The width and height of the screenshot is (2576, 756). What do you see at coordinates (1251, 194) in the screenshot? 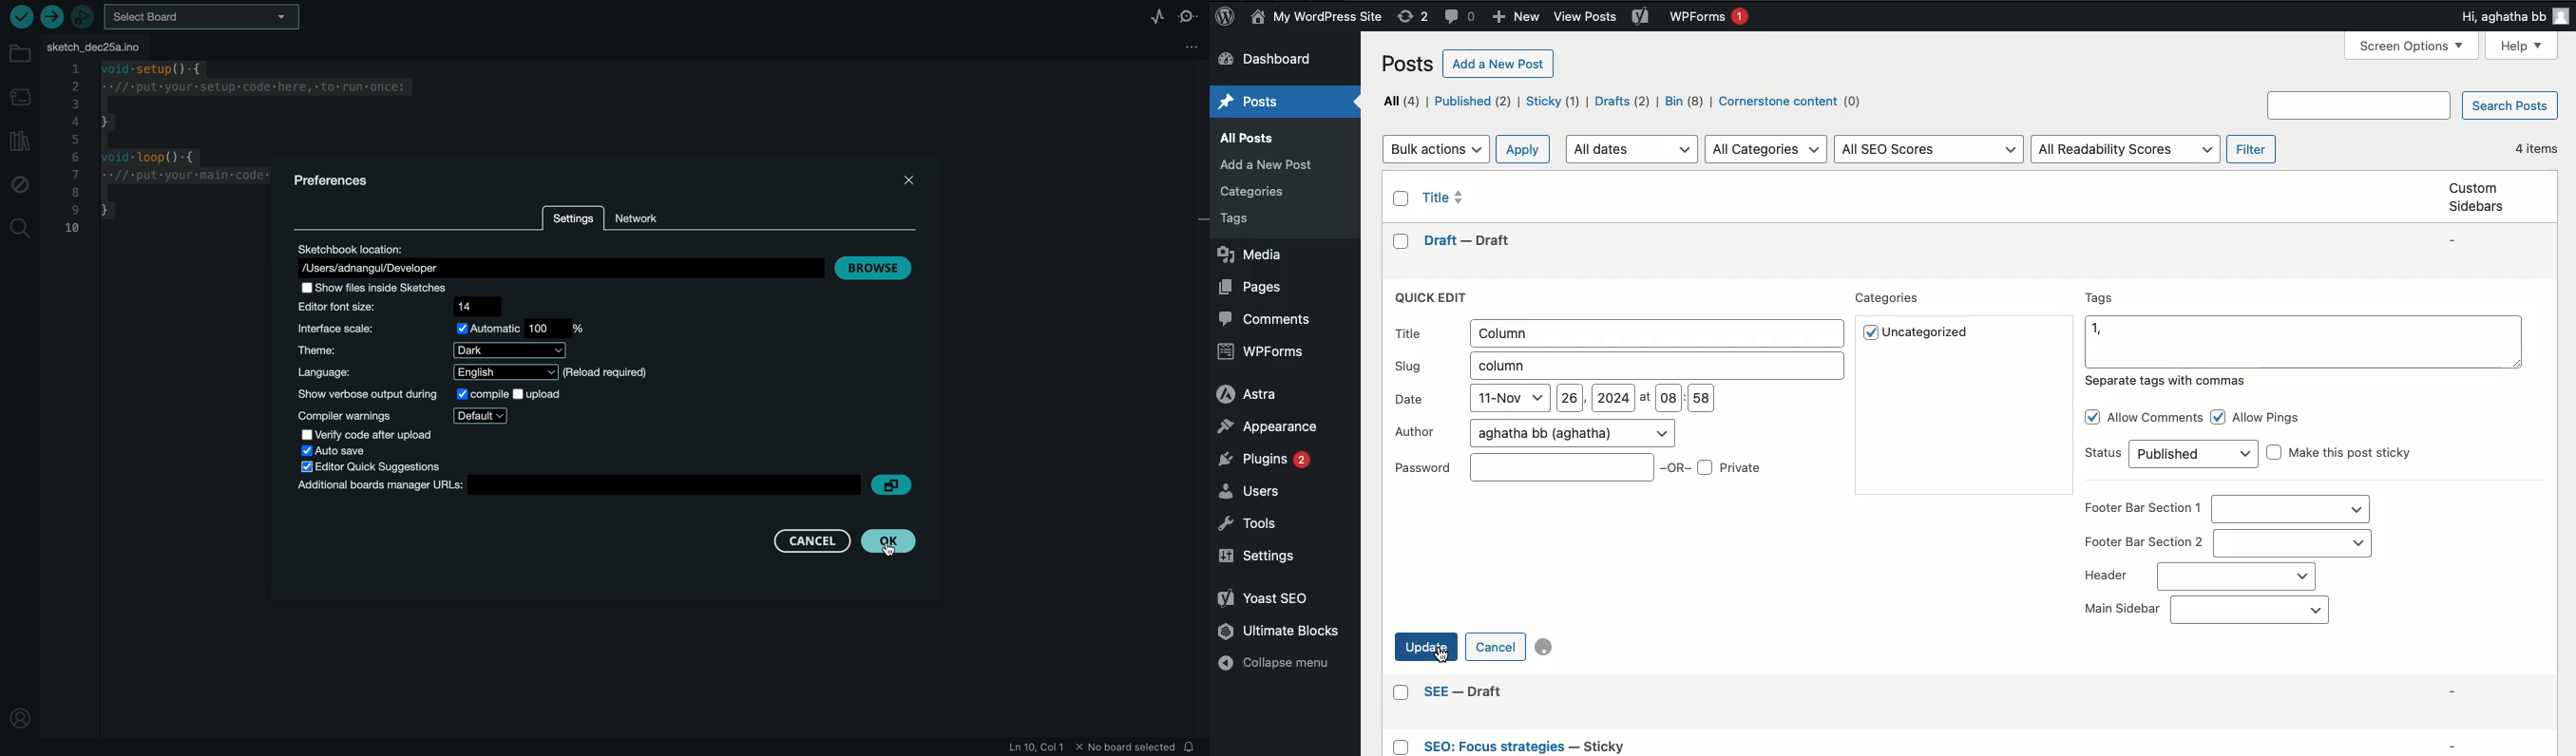
I see `` at bounding box center [1251, 194].